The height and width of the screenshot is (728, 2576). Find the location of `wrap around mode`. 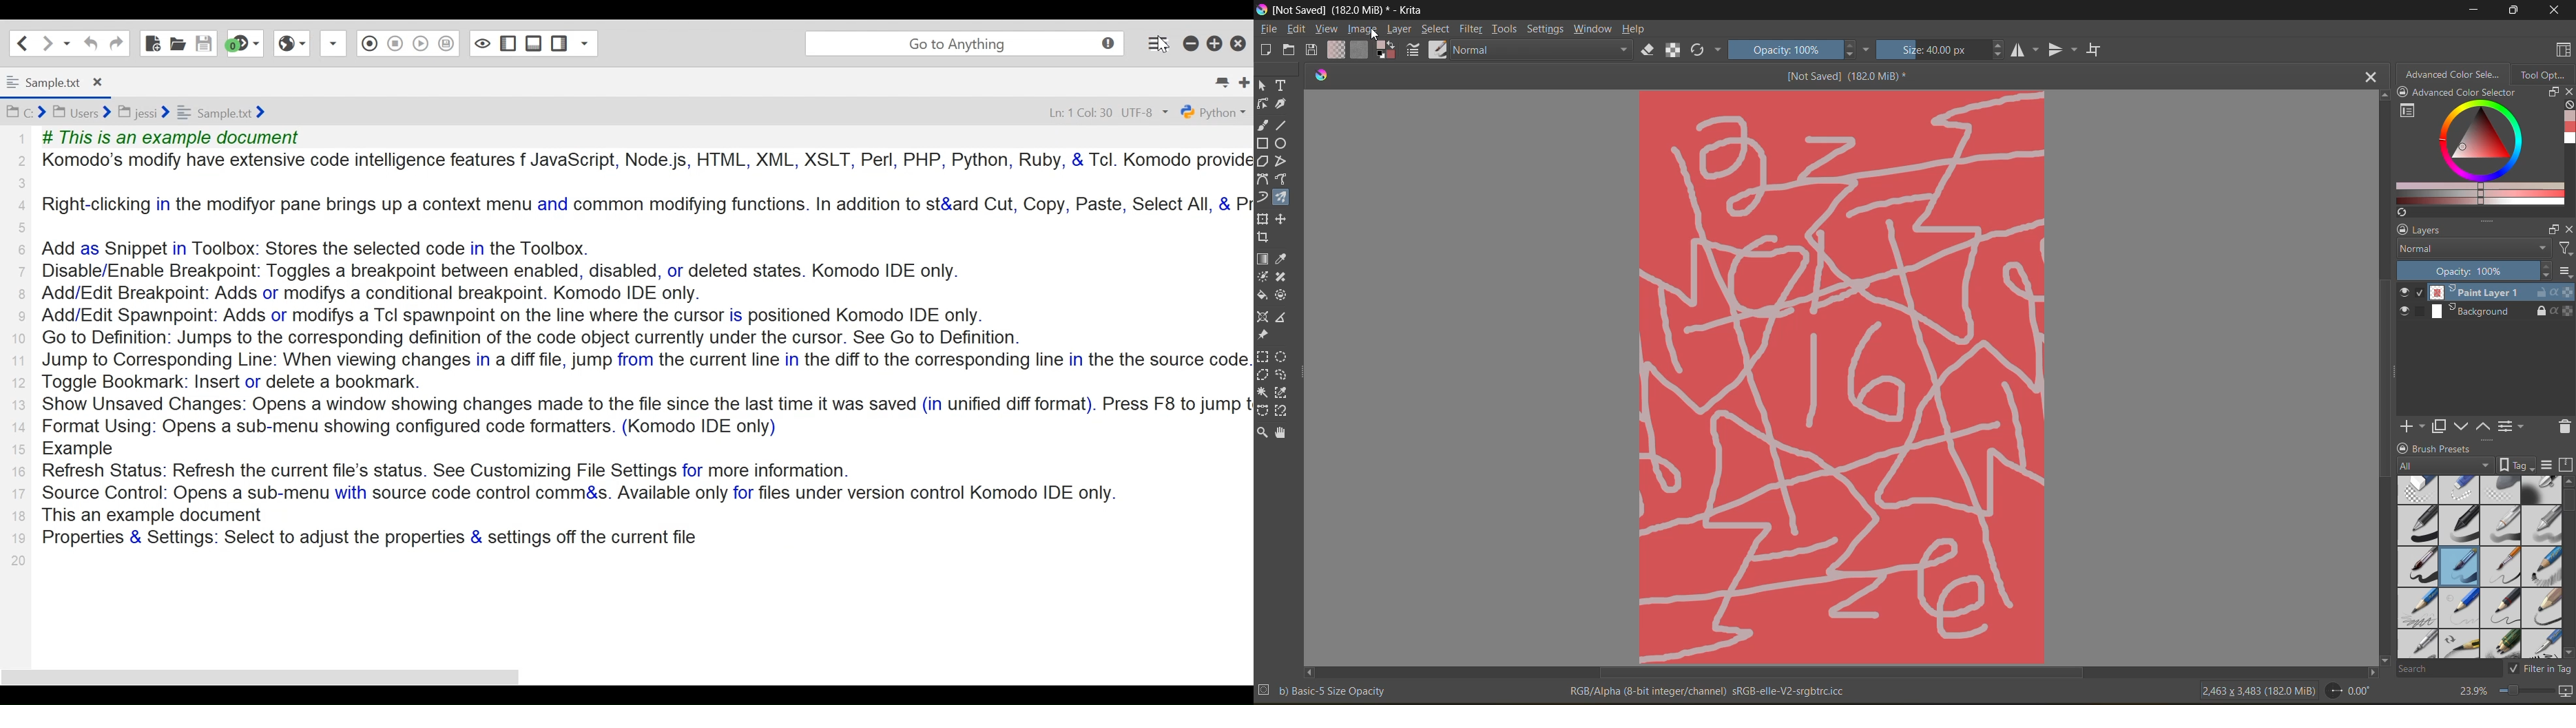

wrap around mode is located at coordinates (2101, 50).